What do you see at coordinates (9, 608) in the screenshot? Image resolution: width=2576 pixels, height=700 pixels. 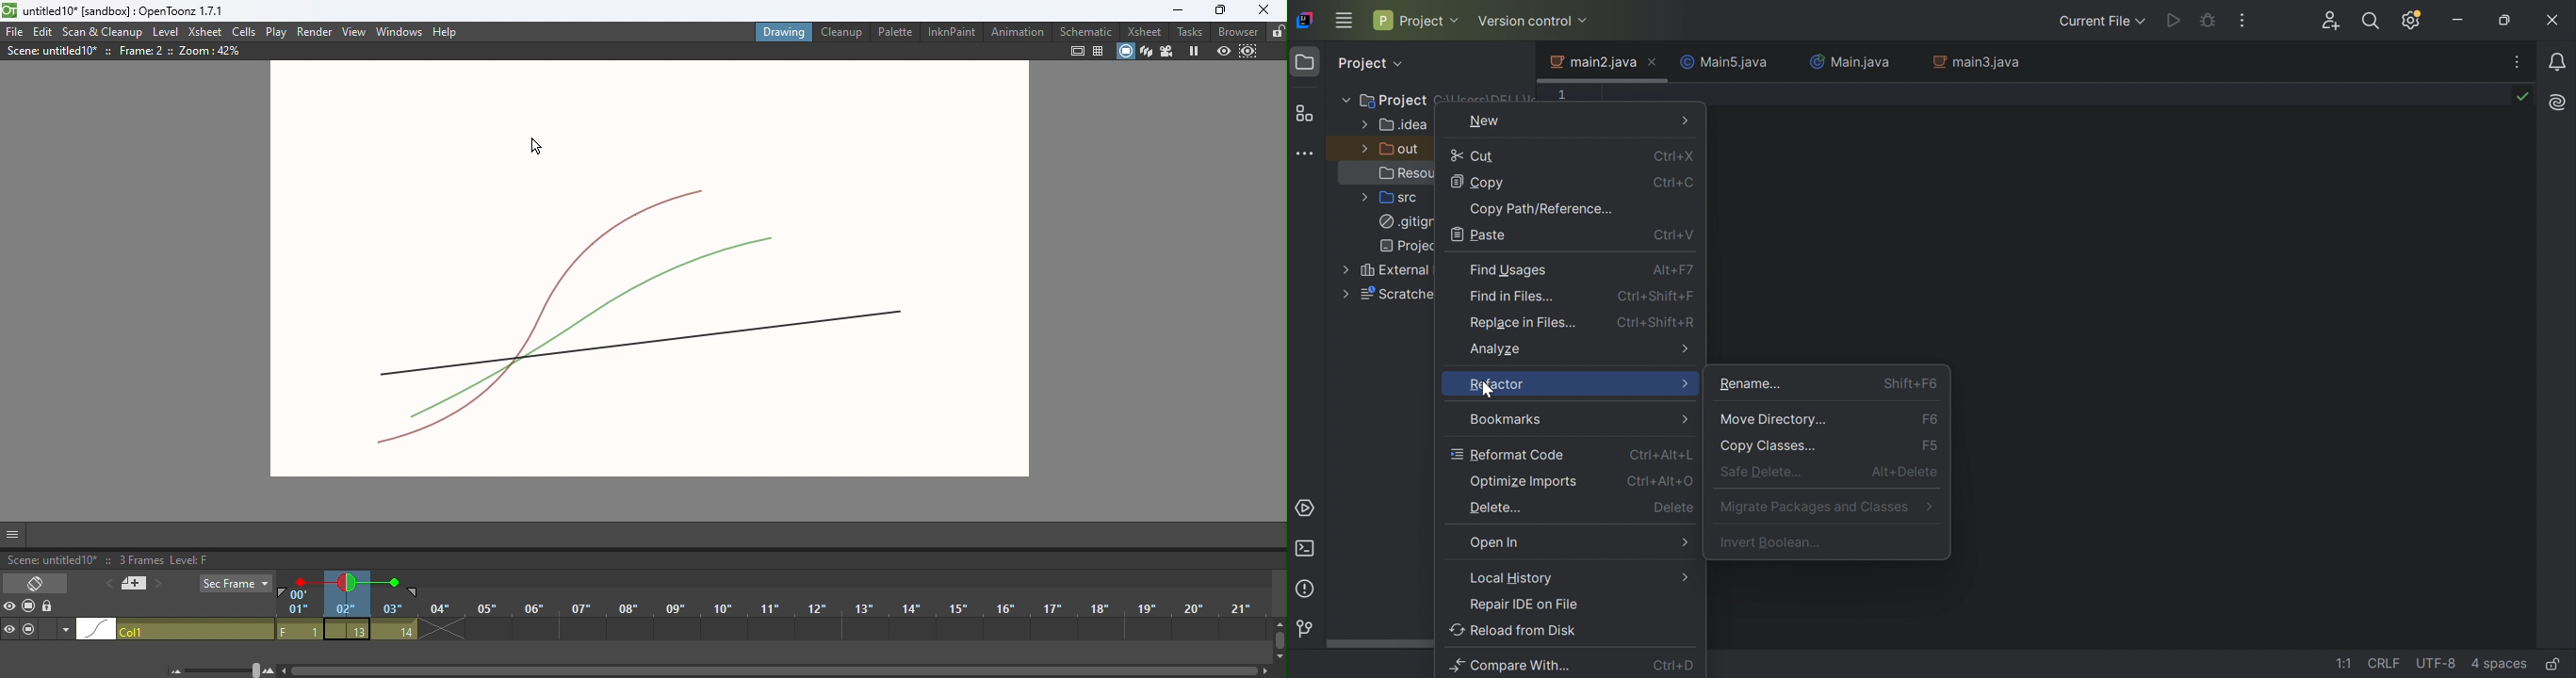 I see `Preview visibility toggle all` at bounding box center [9, 608].